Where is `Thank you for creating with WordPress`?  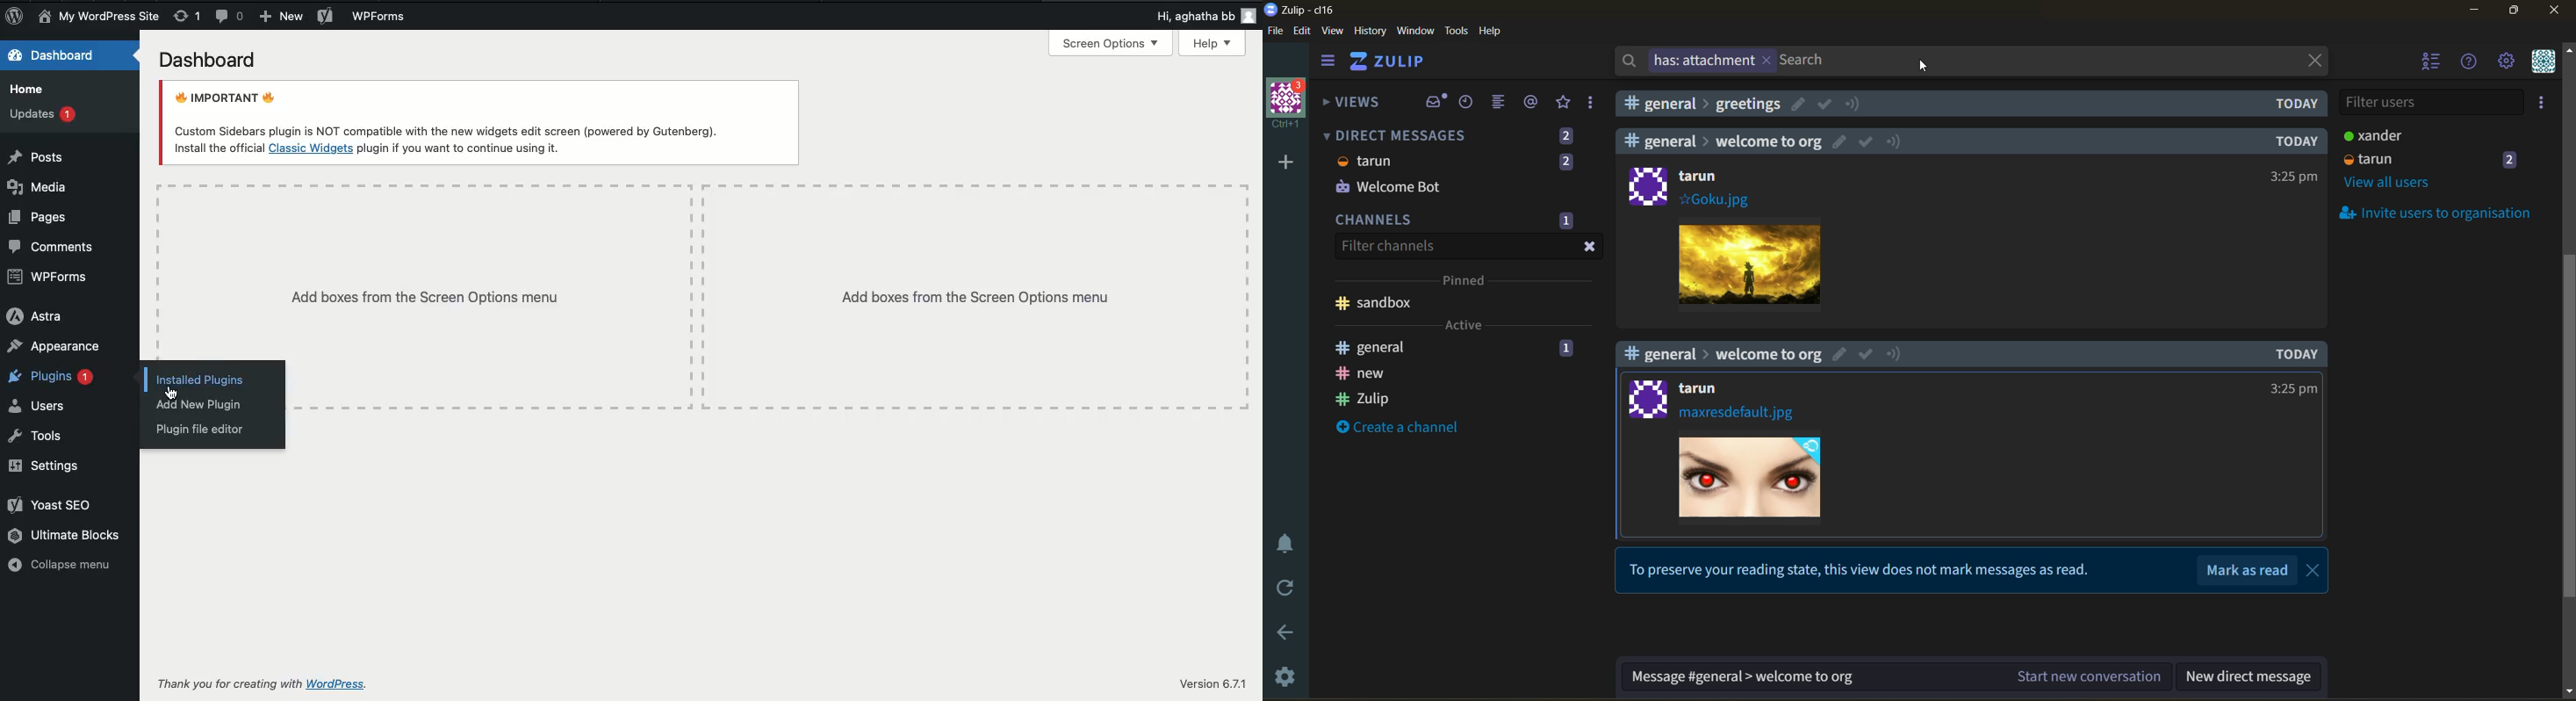
Thank you for creating with WordPress is located at coordinates (230, 682).